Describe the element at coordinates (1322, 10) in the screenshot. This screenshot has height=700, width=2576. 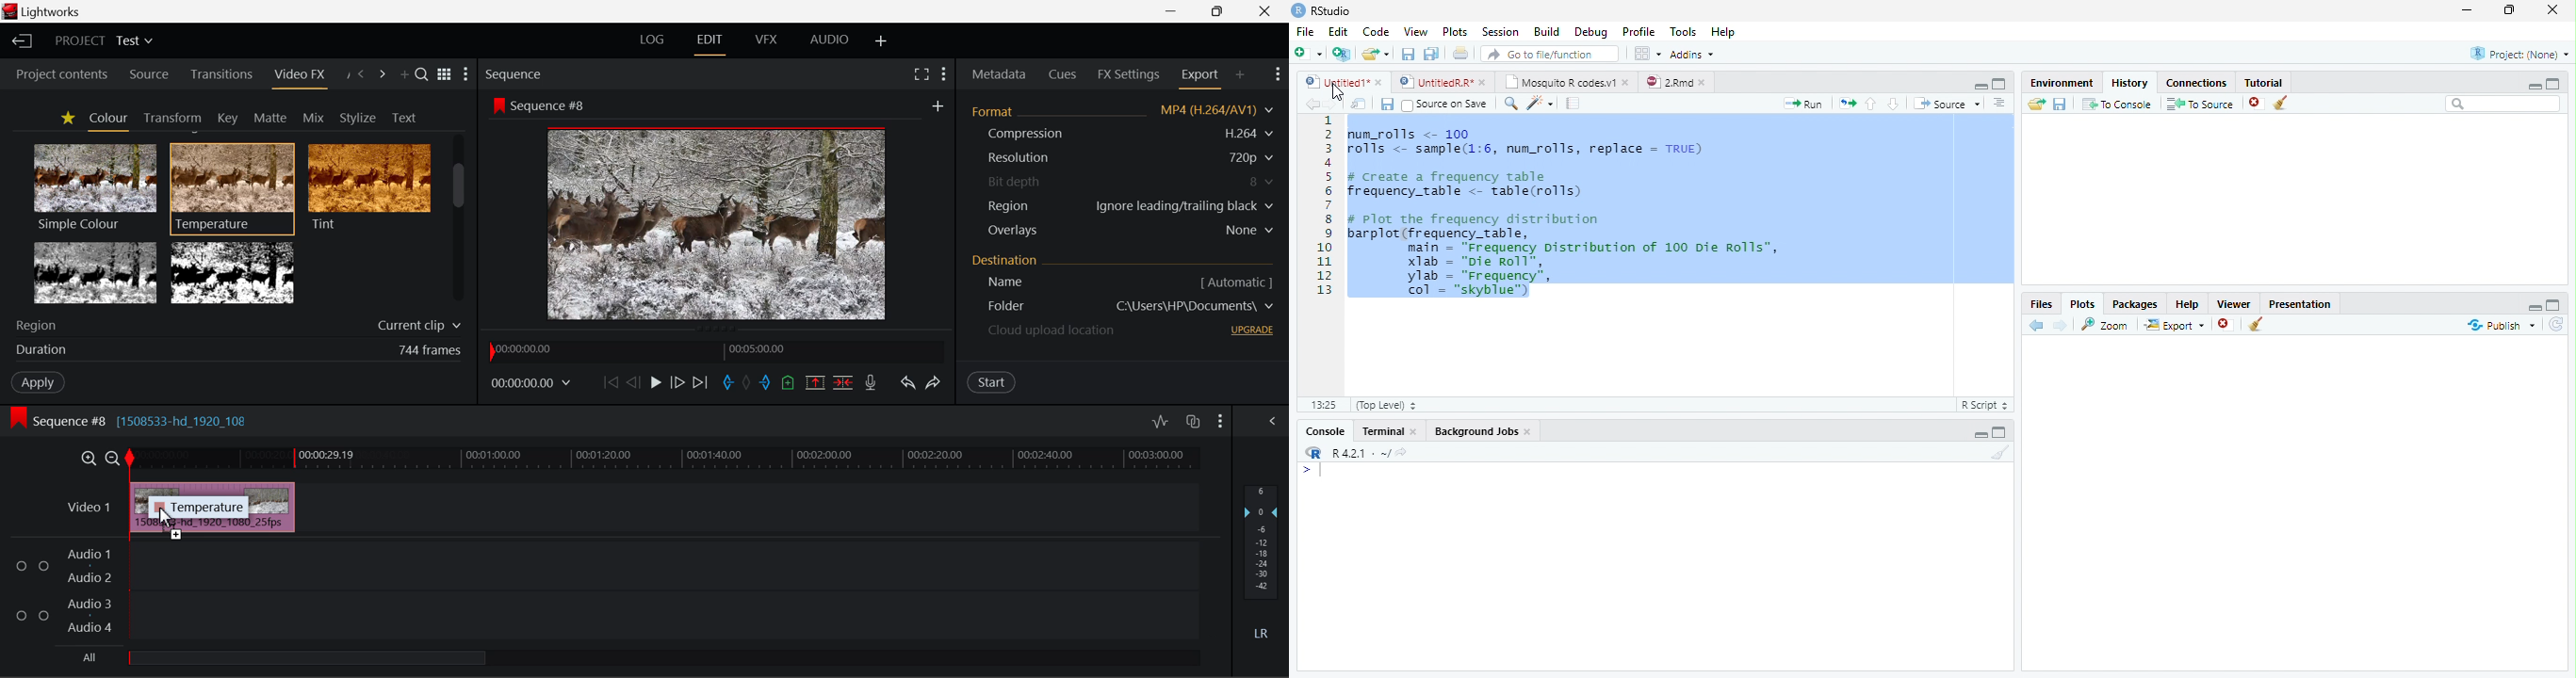
I see `RStudio` at that location.